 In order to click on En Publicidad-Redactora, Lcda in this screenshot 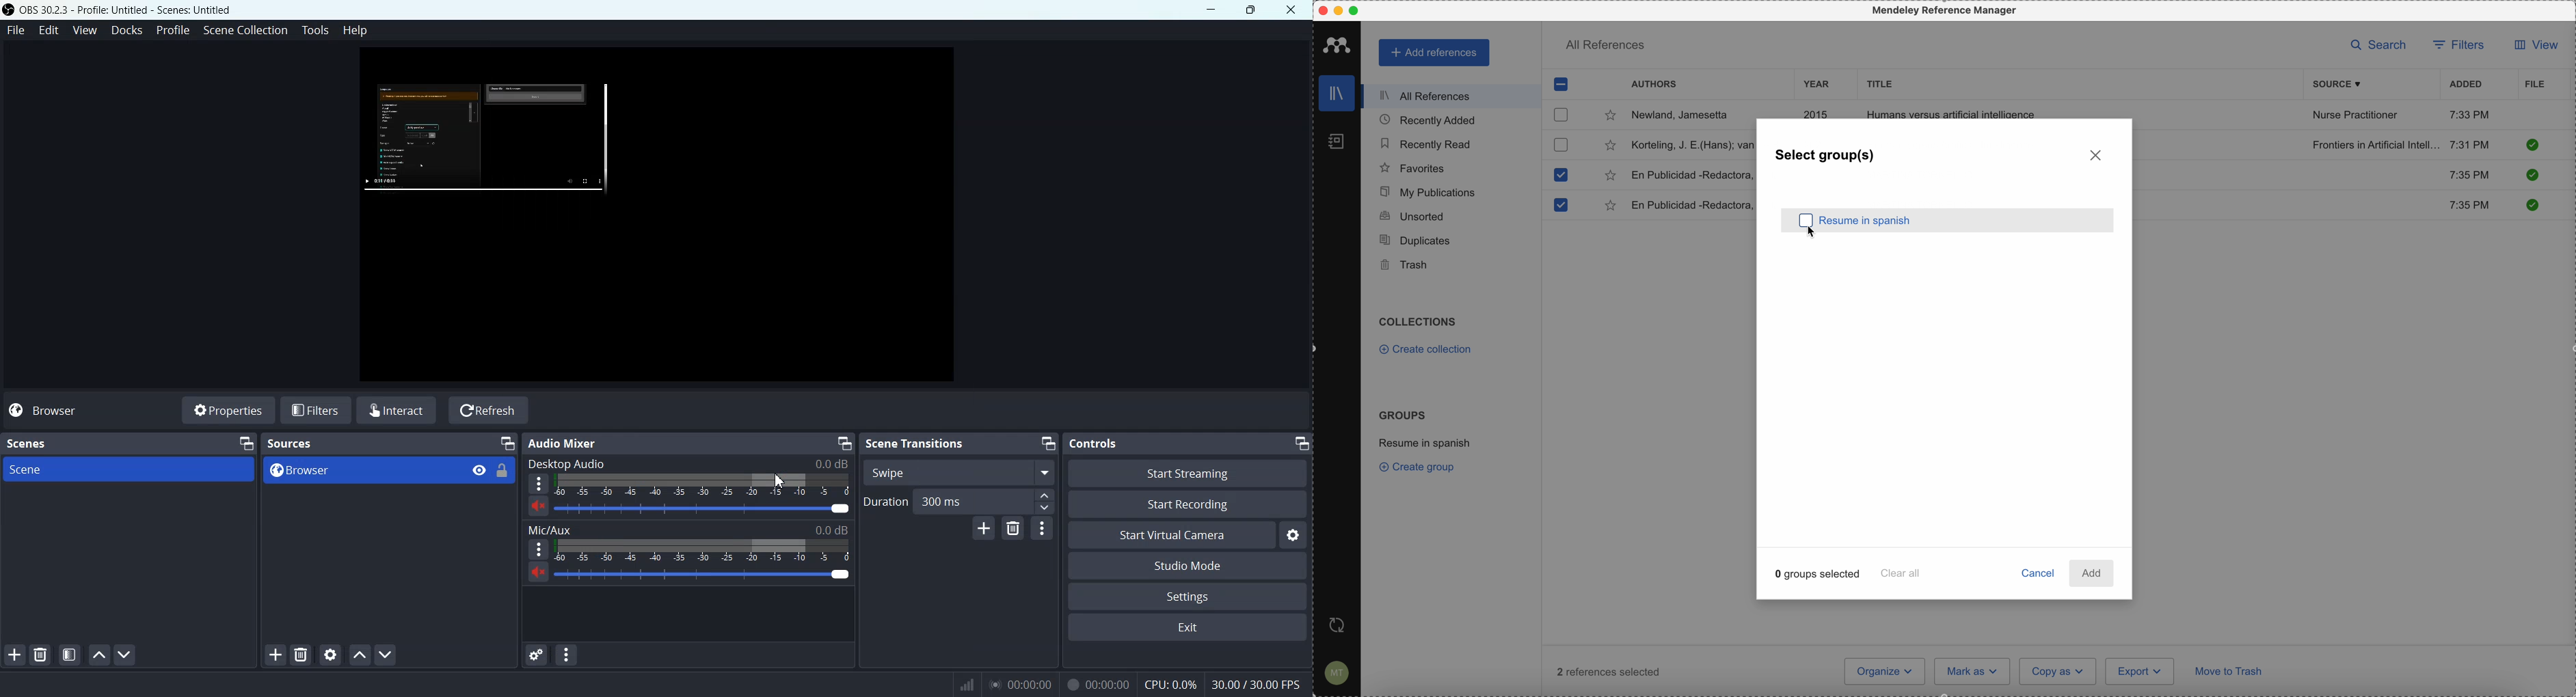, I will do `click(1691, 175)`.